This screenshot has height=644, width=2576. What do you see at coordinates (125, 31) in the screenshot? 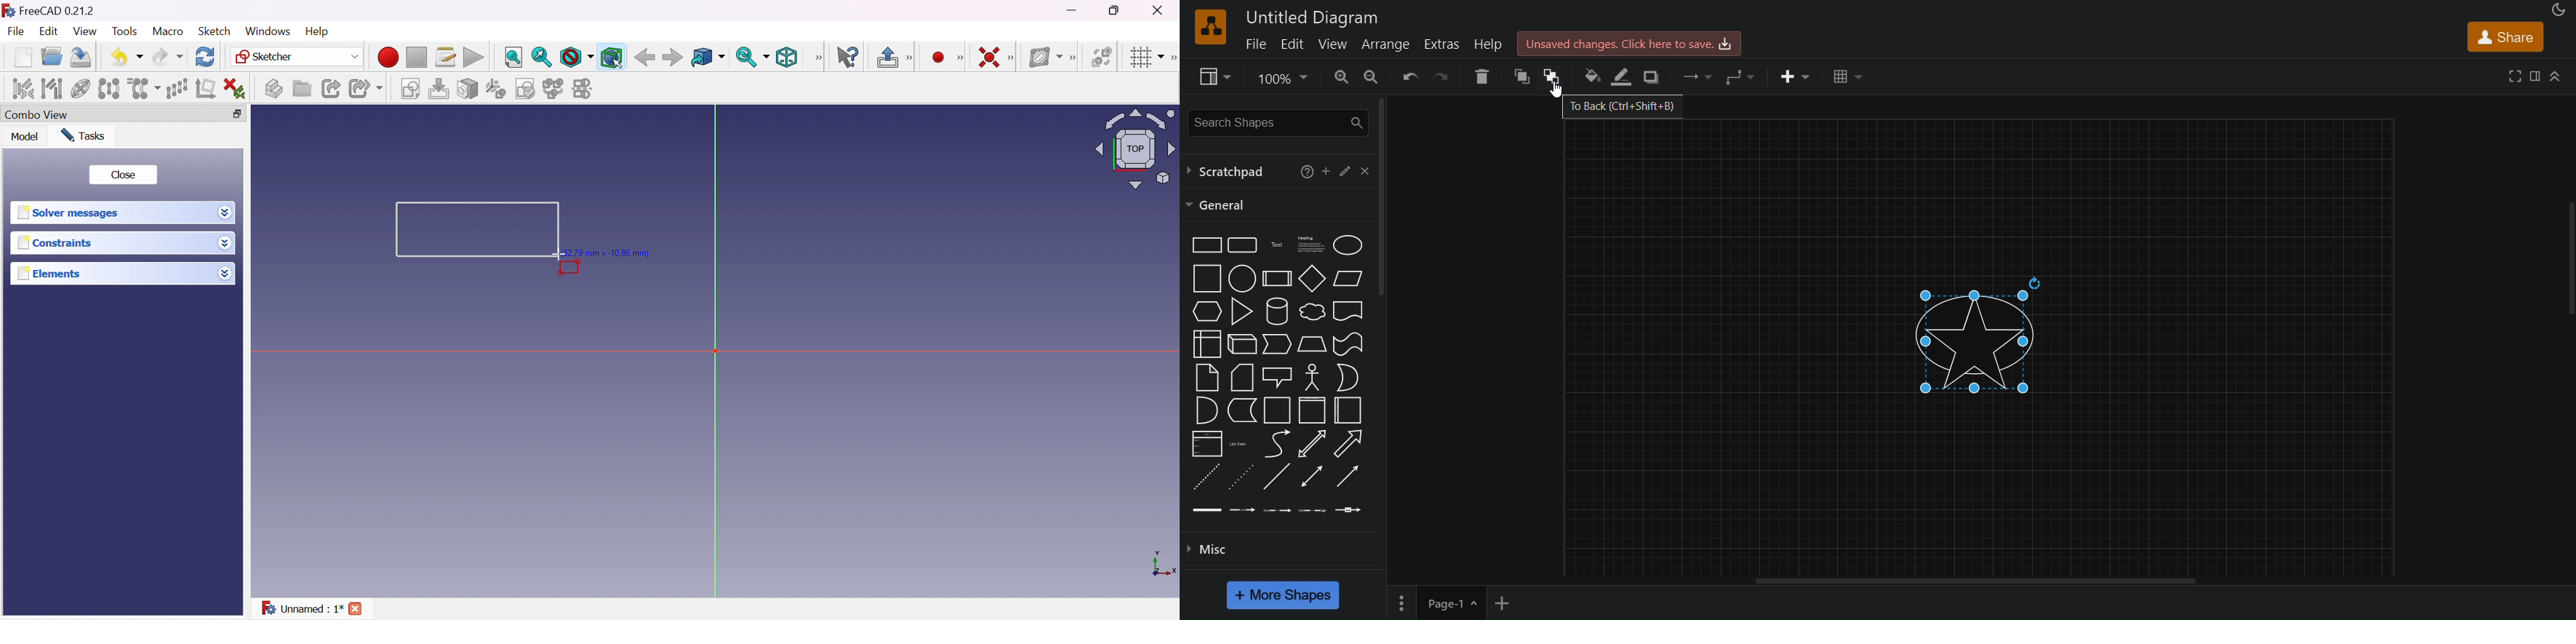
I see `Tools` at bounding box center [125, 31].